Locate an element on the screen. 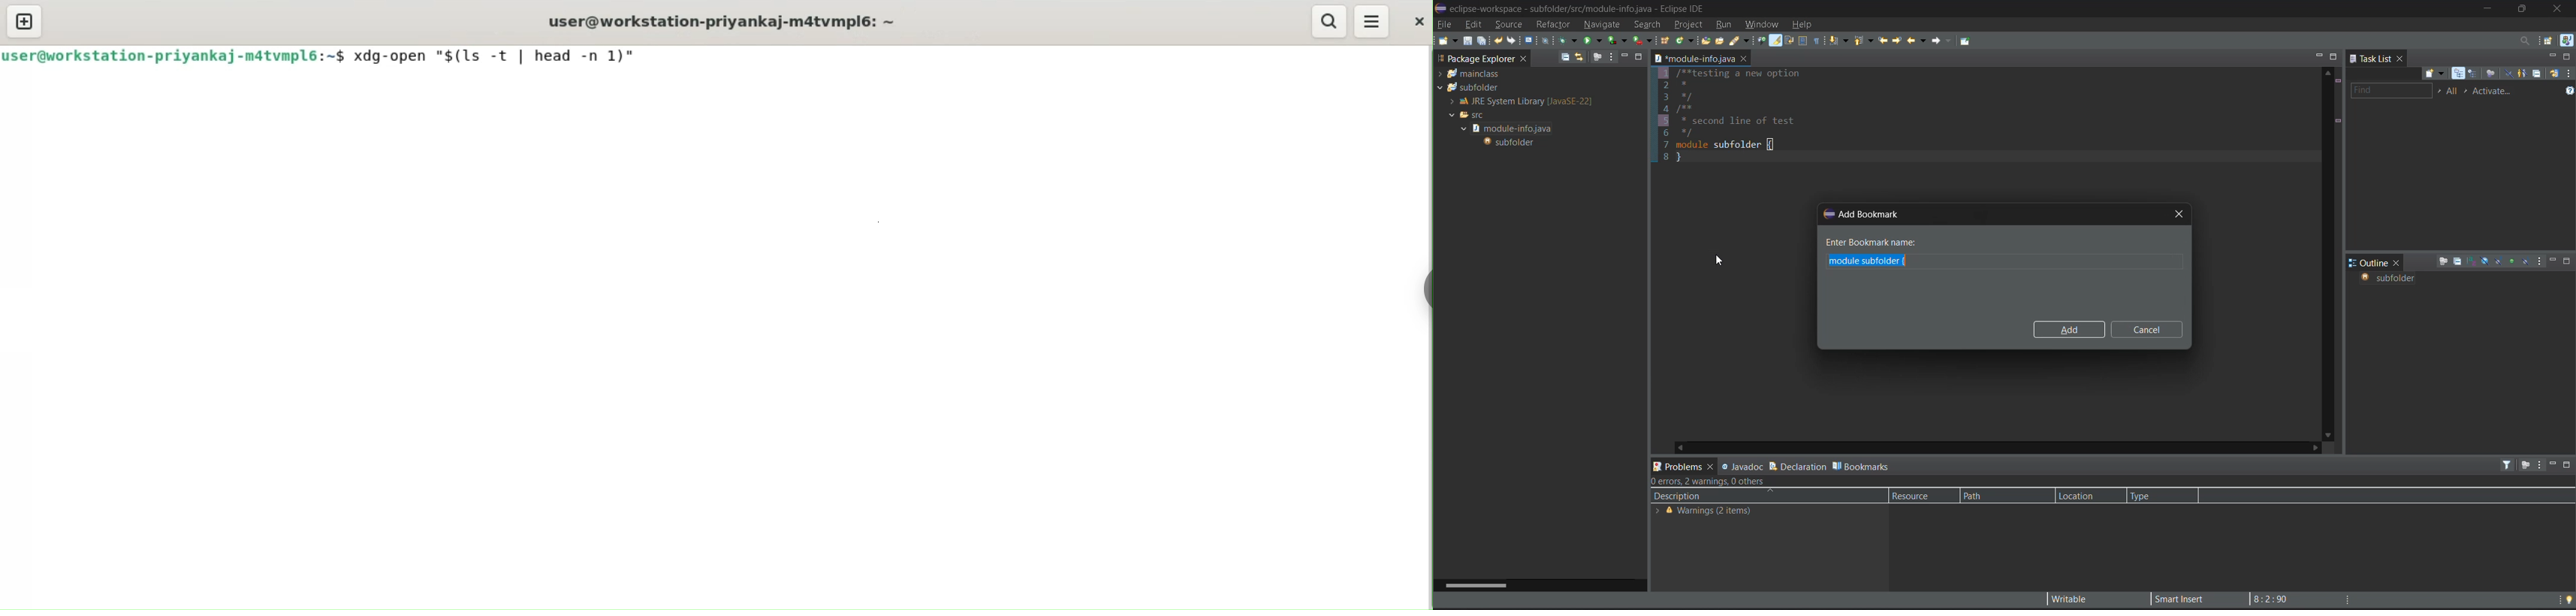 The height and width of the screenshot is (616, 2576). redo is located at coordinates (1512, 41).